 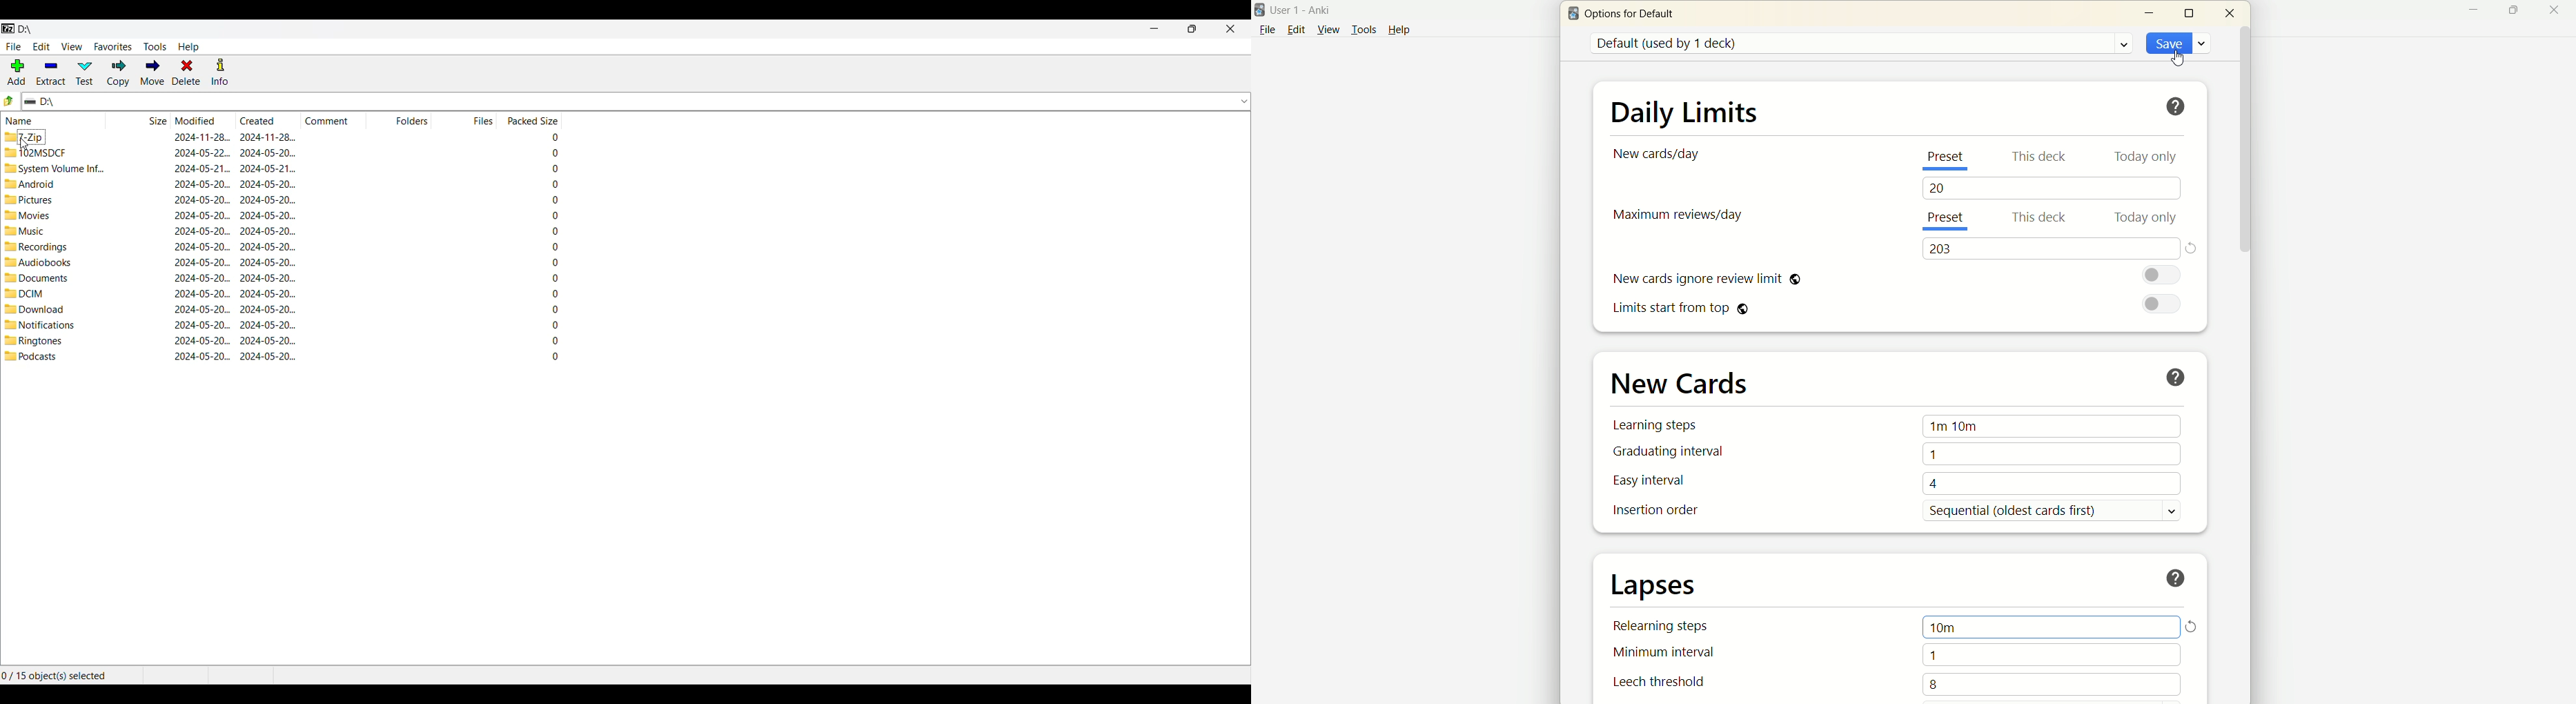 What do you see at coordinates (1680, 382) in the screenshot?
I see `new cards` at bounding box center [1680, 382].